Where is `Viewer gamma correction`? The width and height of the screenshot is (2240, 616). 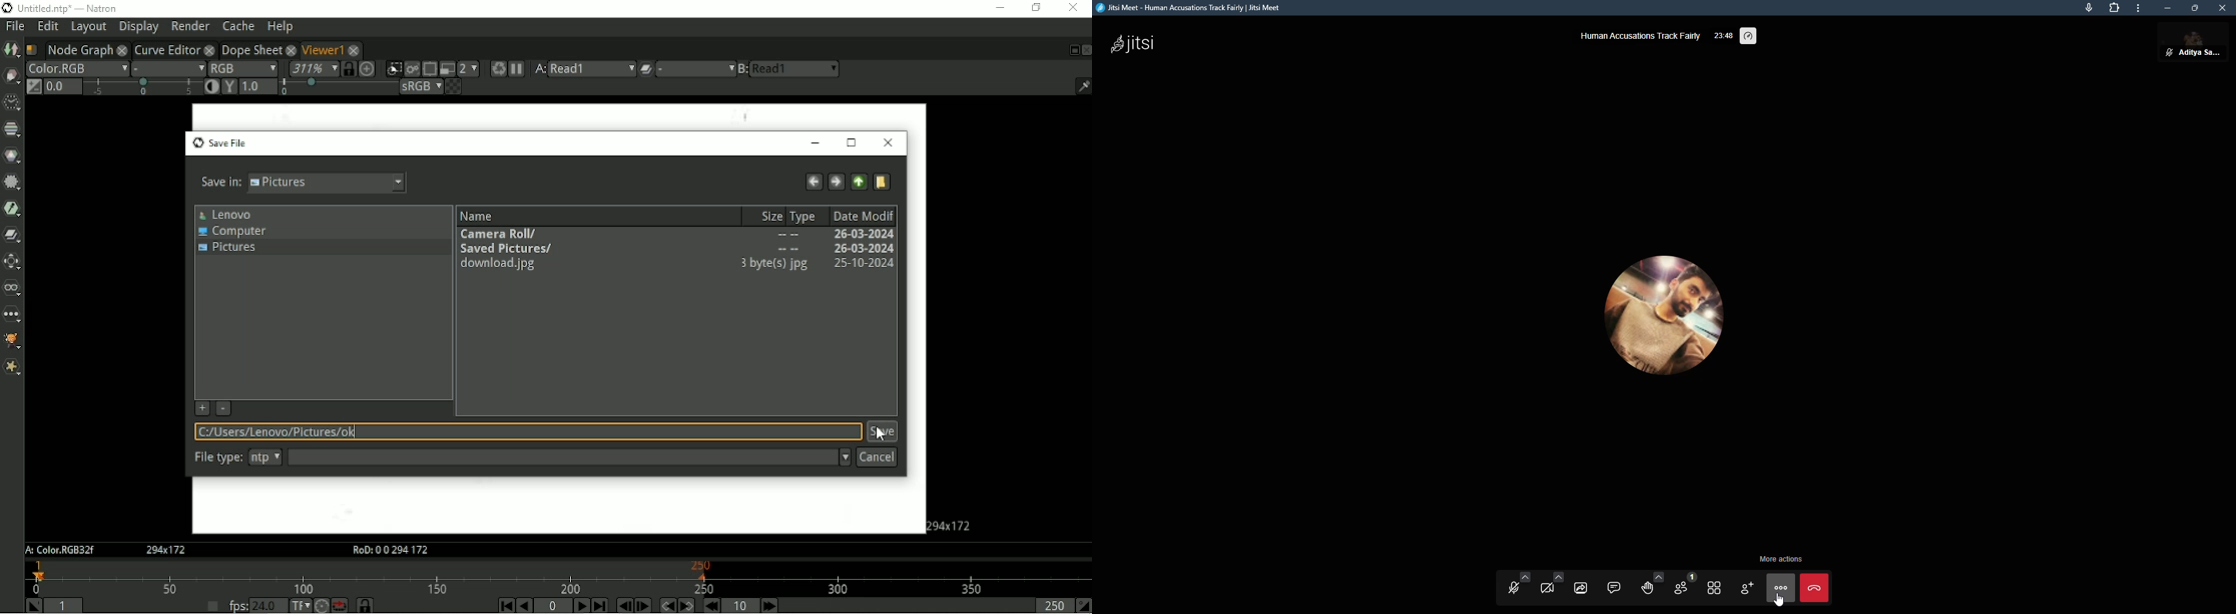
Viewer gamma correction is located at coordinates (229, 87).